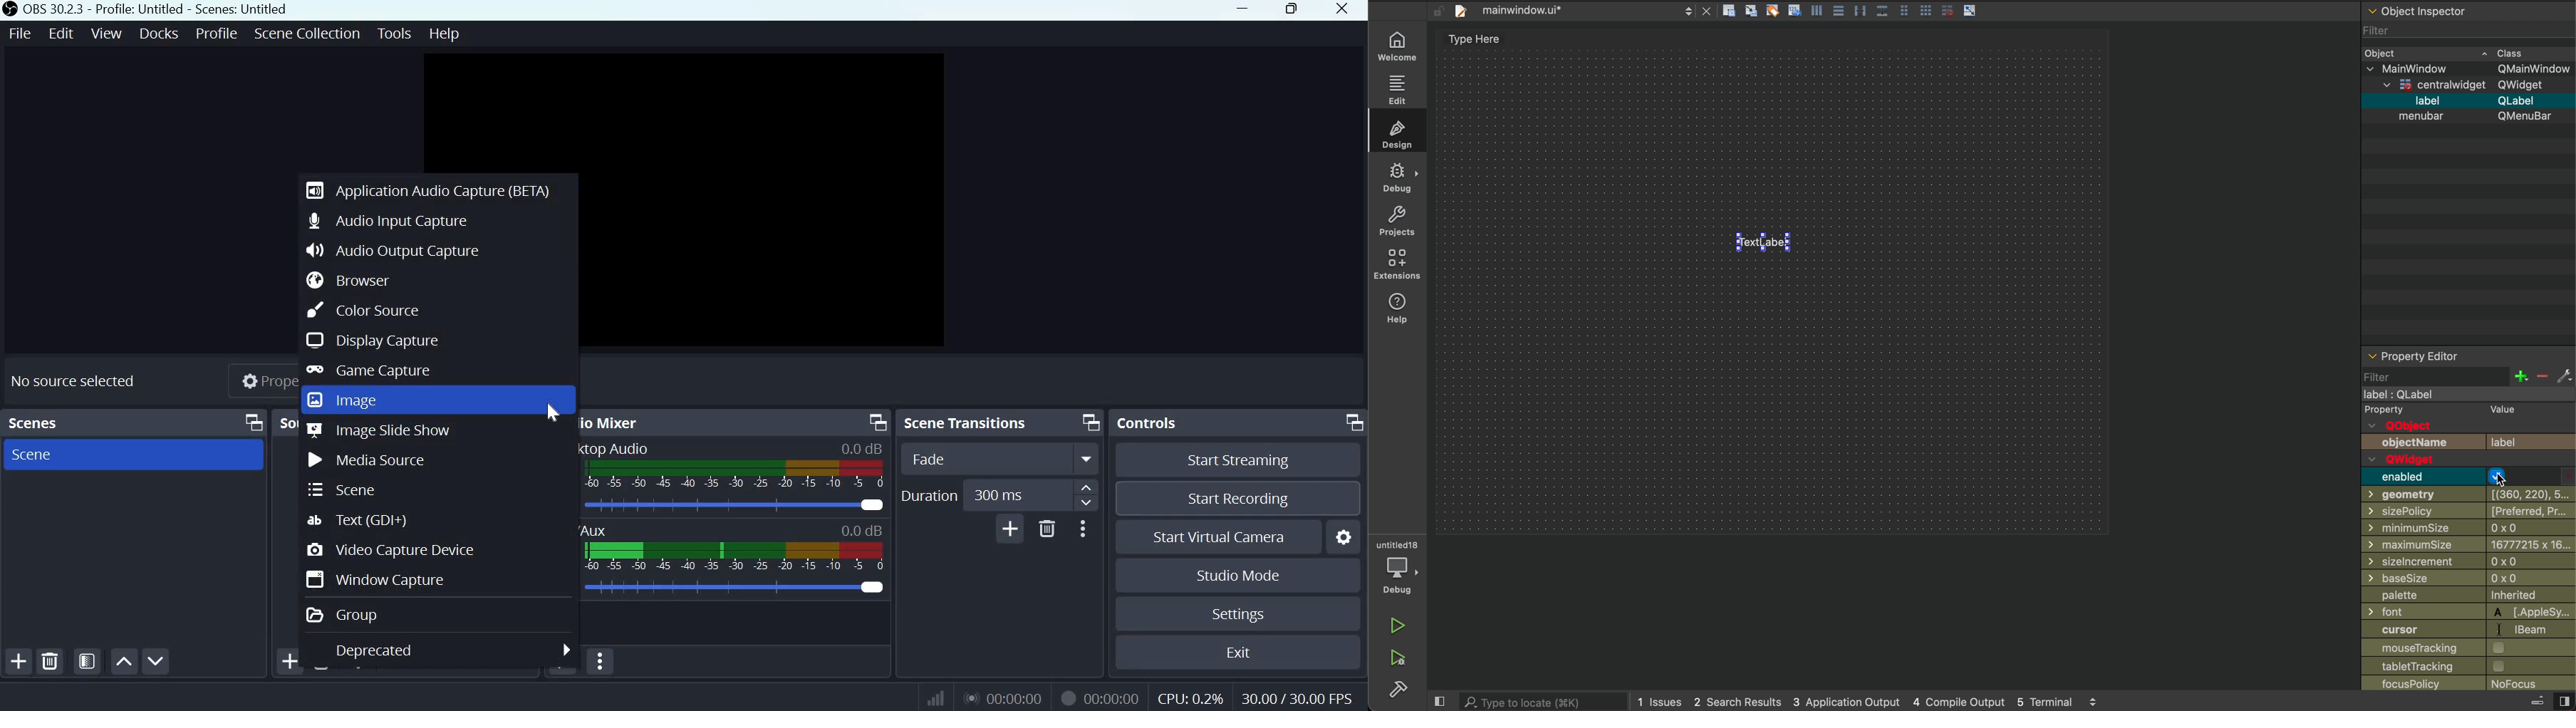 The width and height of the screenshot is (2576, 728). Describe the element at coordinates (161, 32) in the screenshot. I see `docks` at that location.